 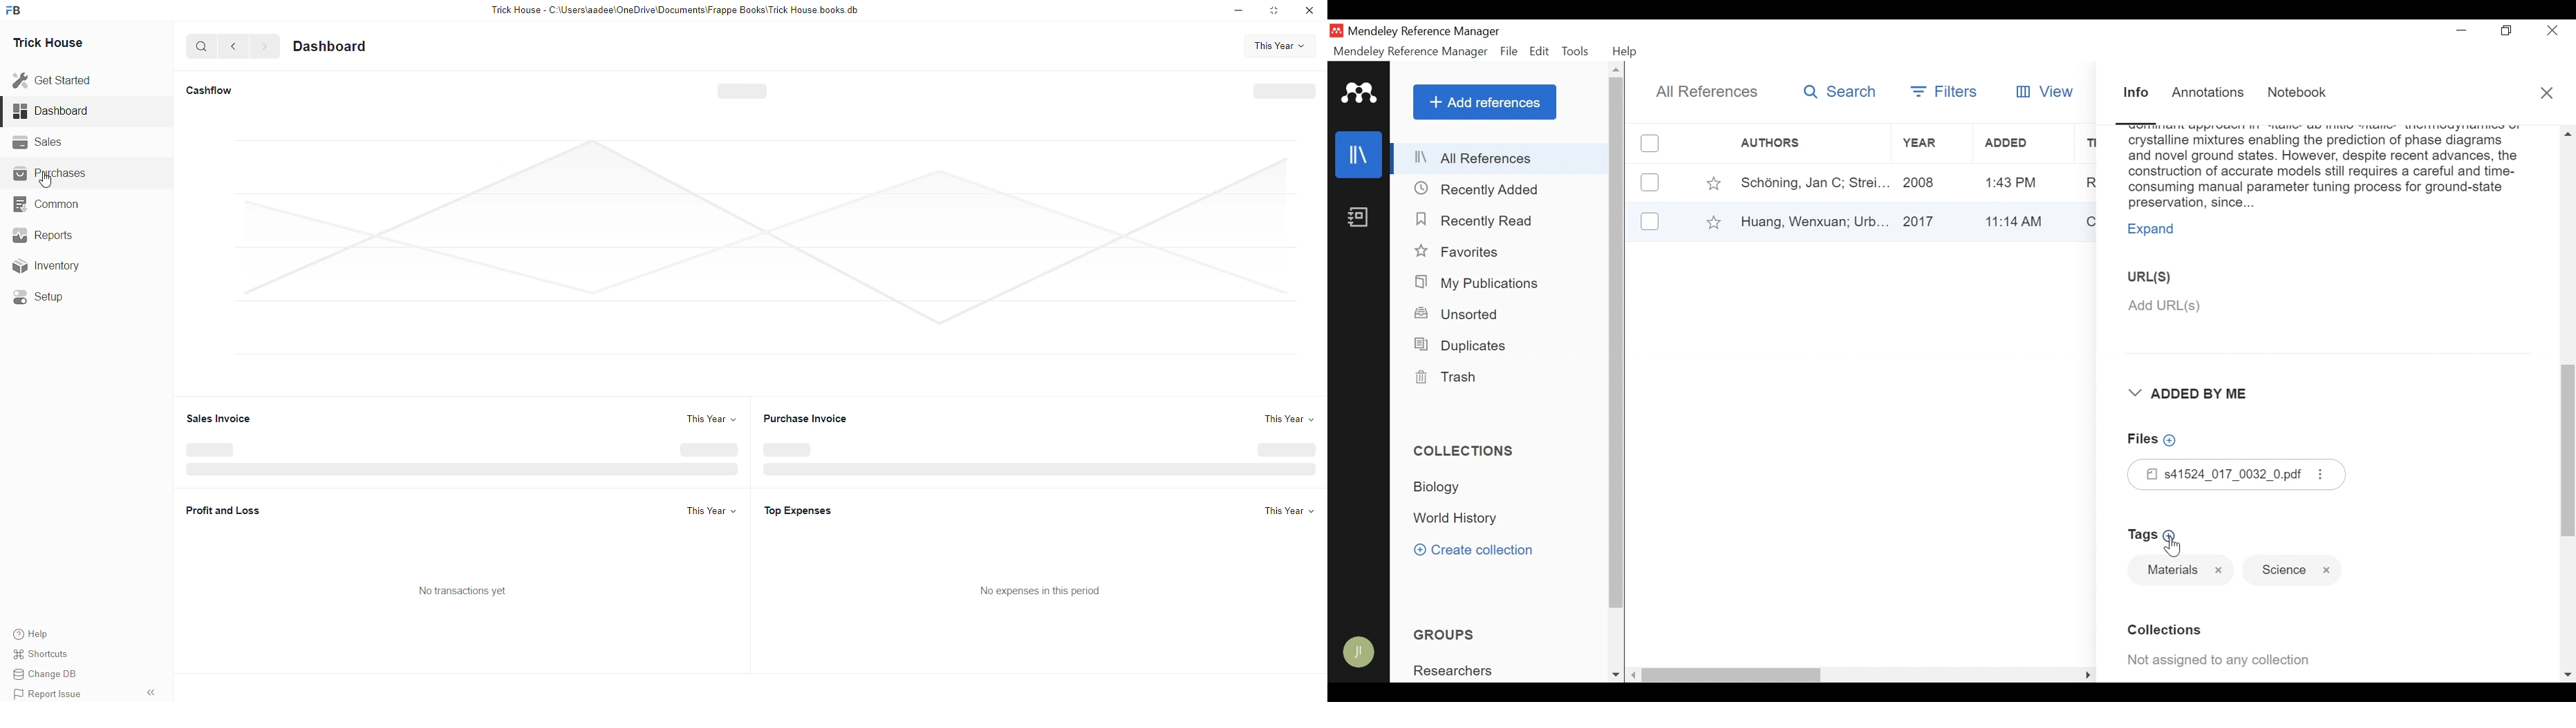 I want to click on Trick House, so click(x=44, y=41).